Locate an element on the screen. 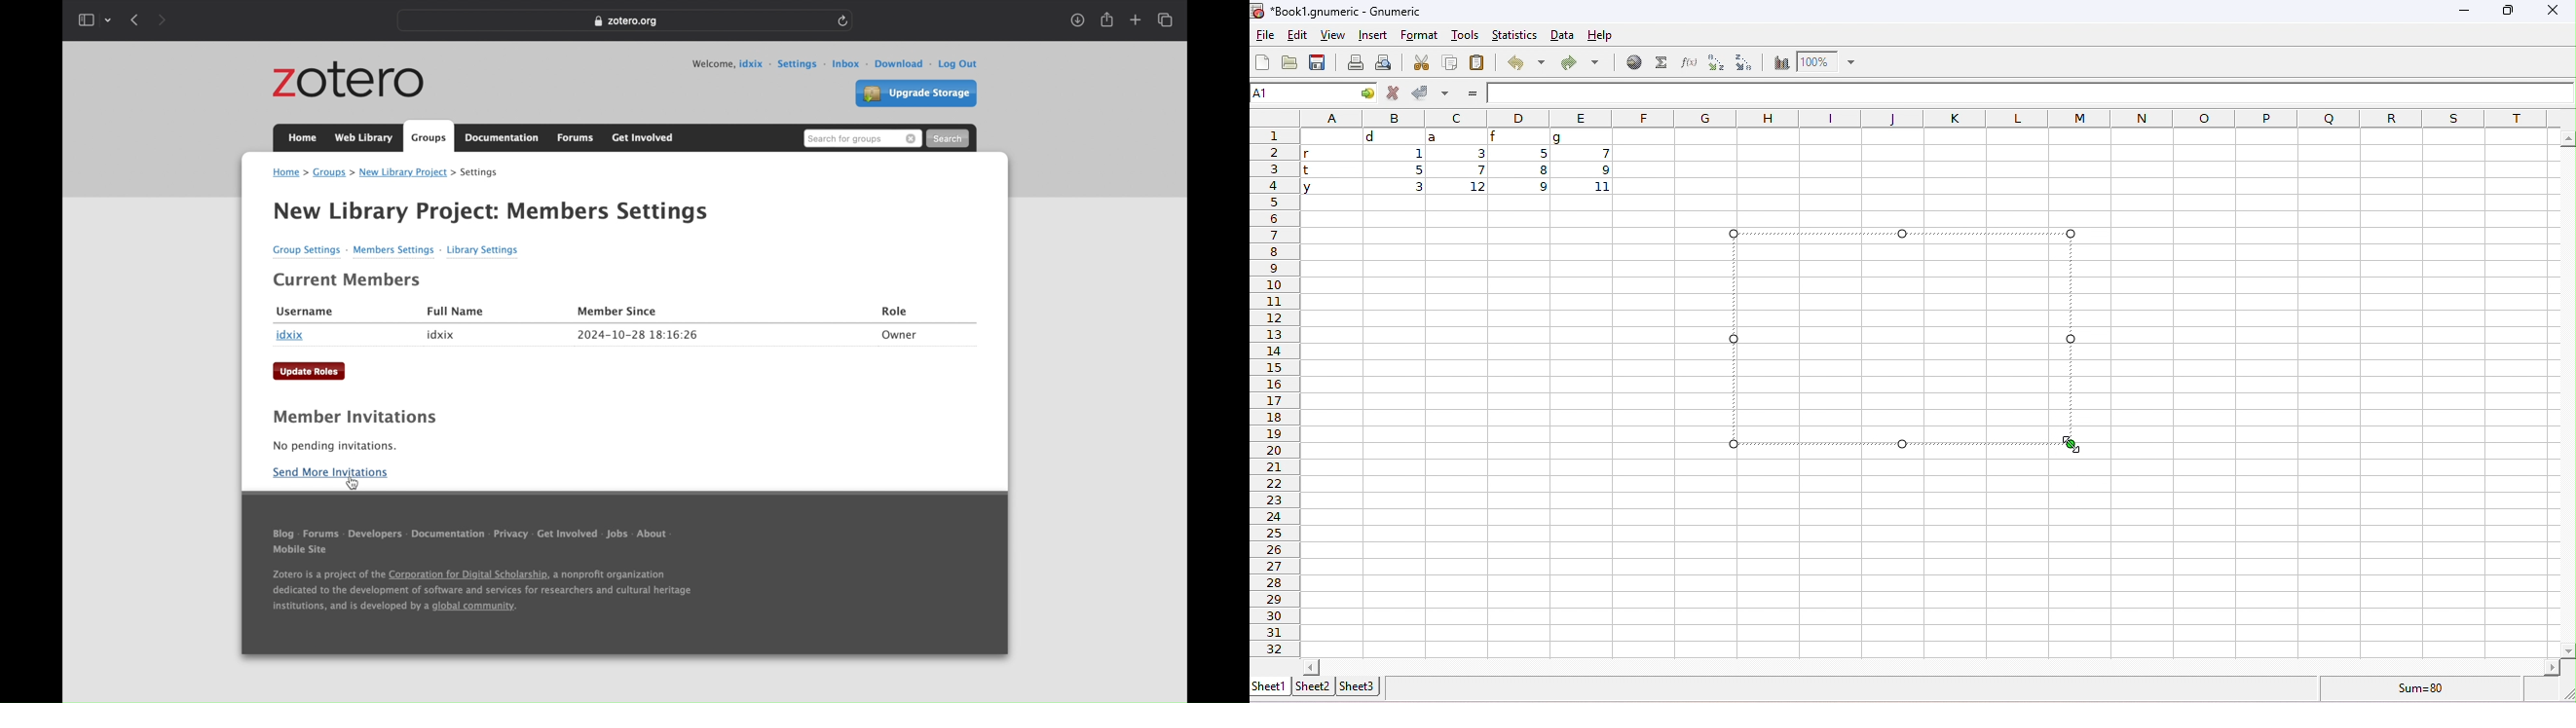 The width and height of the screenshot is (2576, 728). current members is located at coordinates (348, 280).